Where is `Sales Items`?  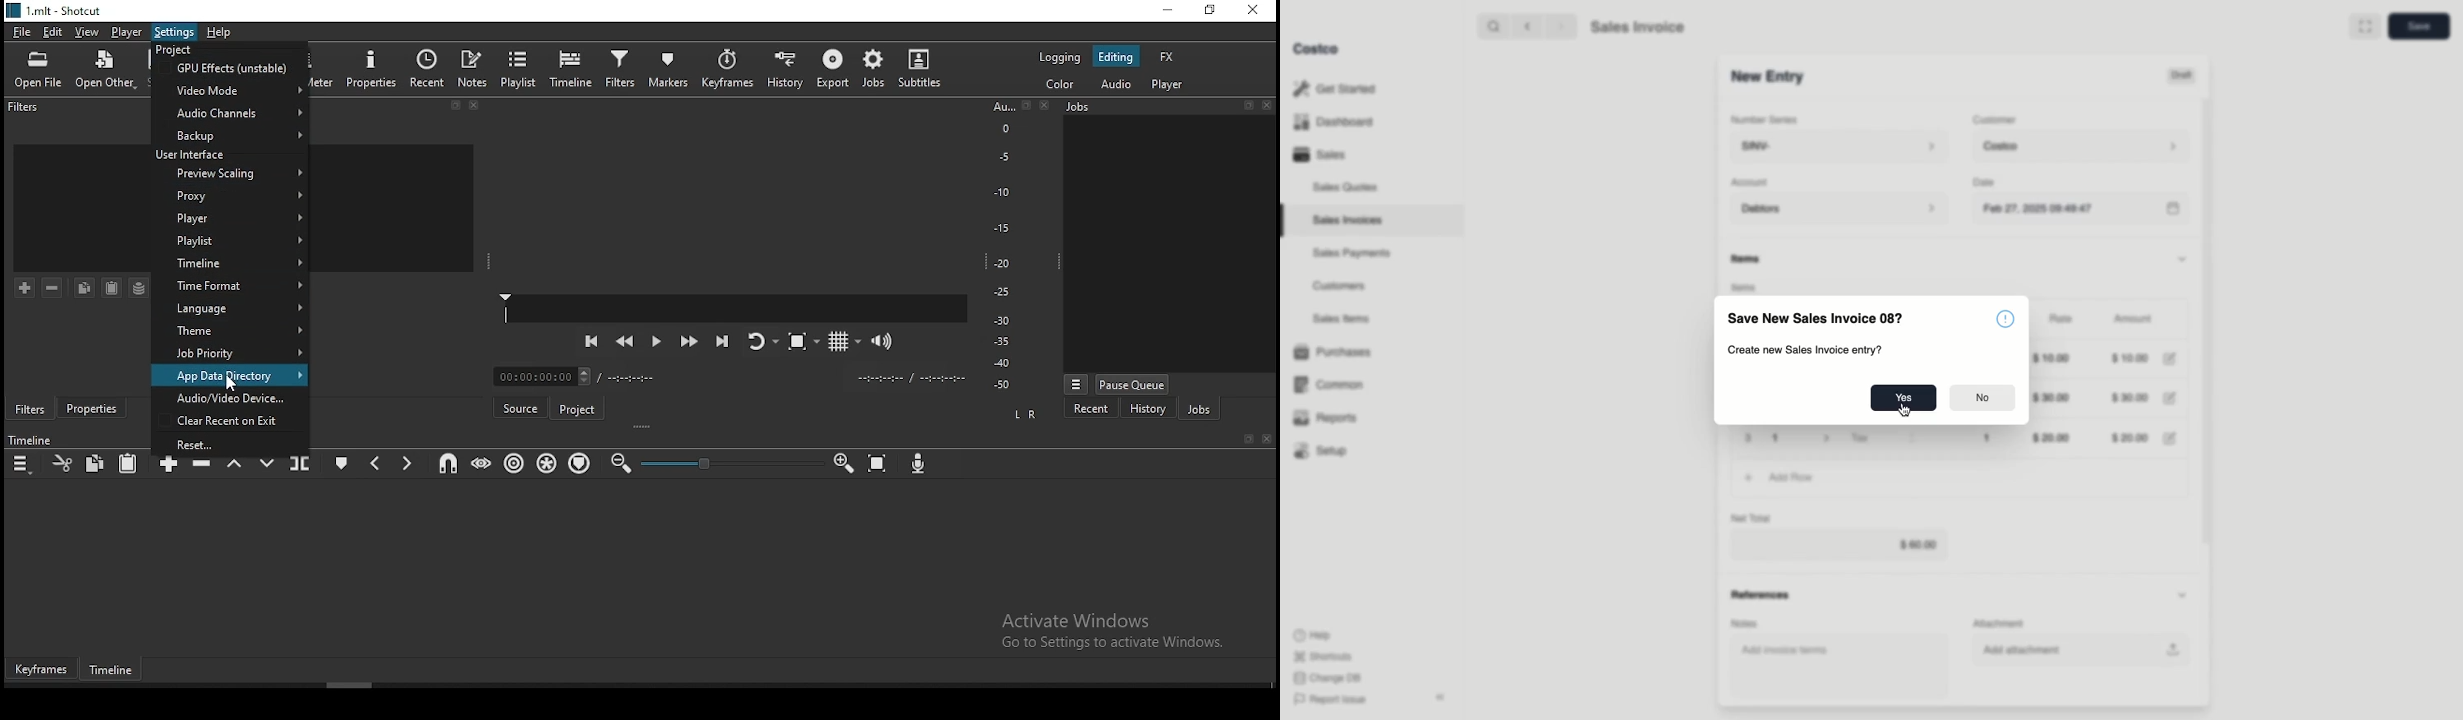
Sales Items is located at coordinates (1343, 317).